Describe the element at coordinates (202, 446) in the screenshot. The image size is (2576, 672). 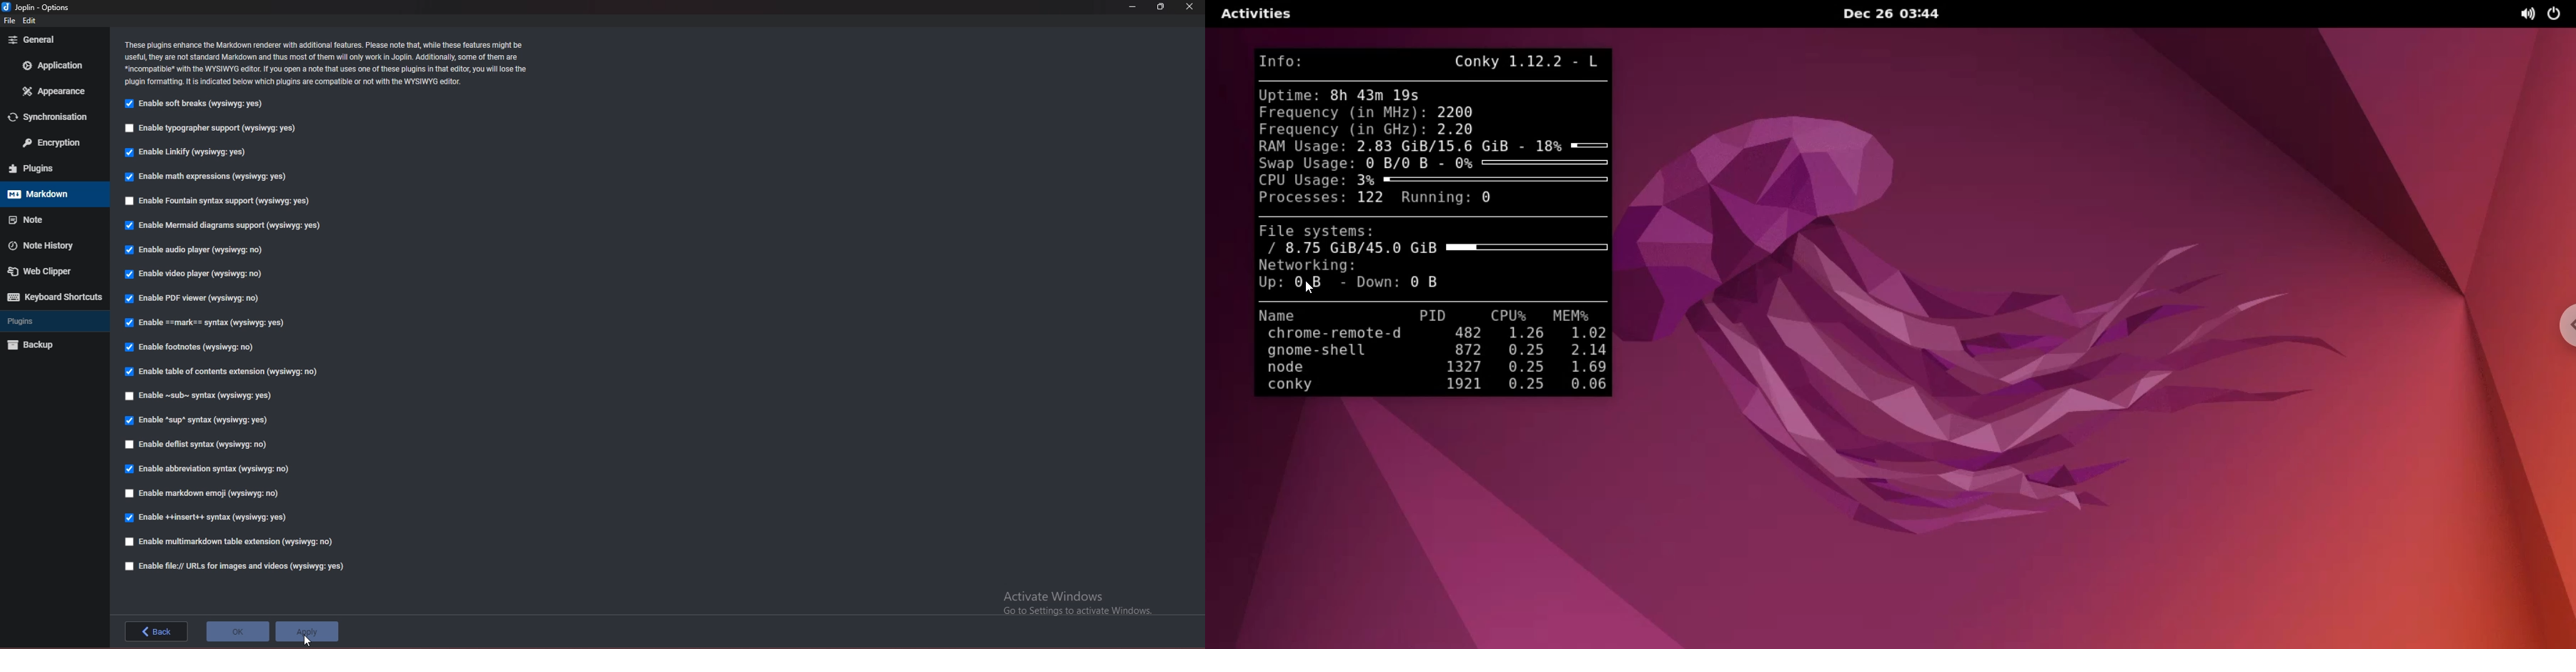
I see `enable deflist syntax` at that location.